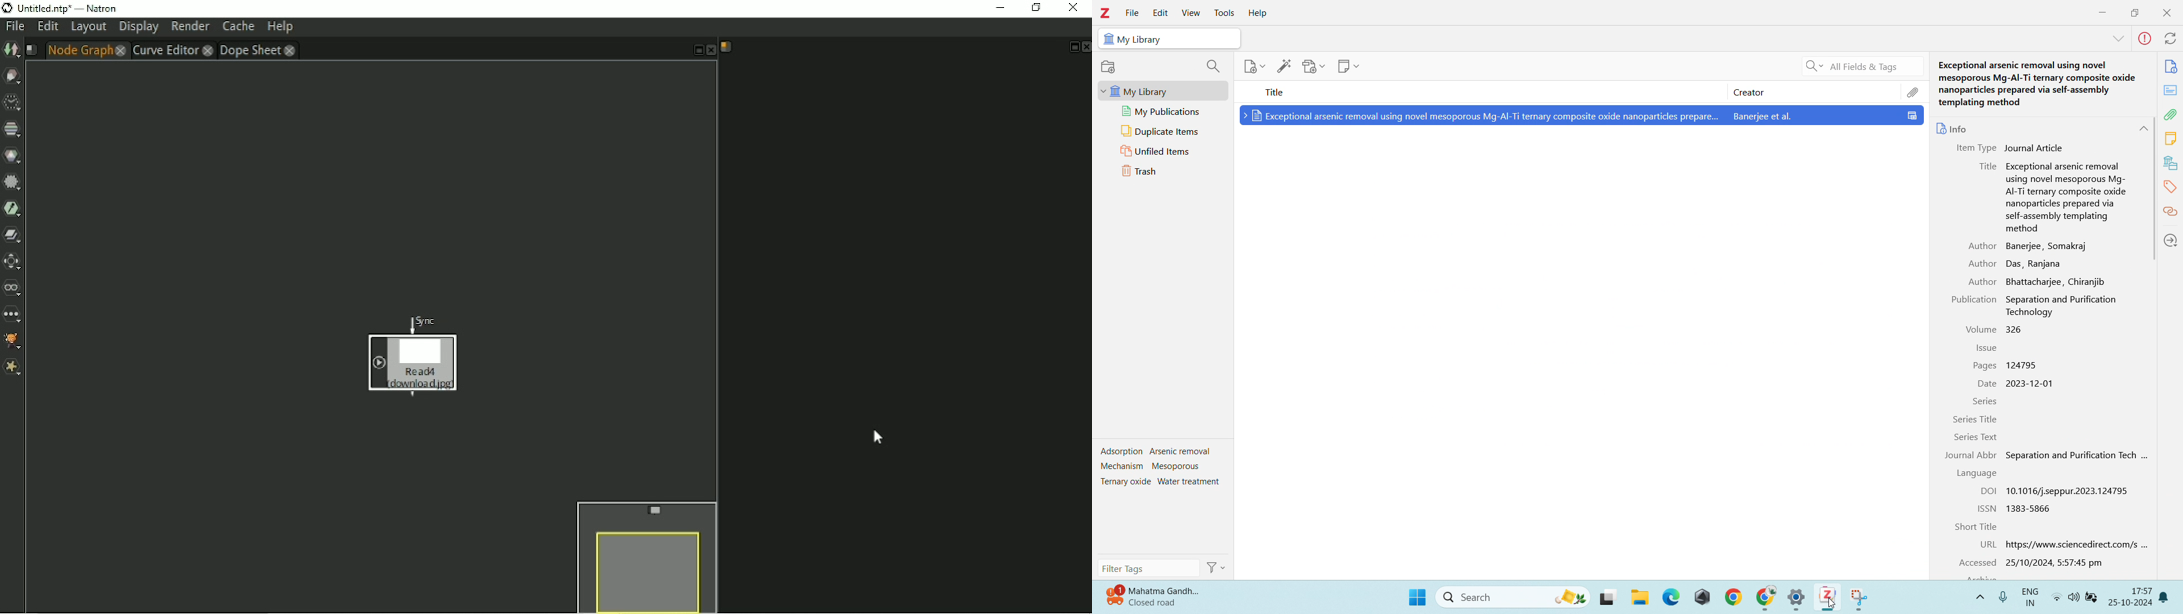 The width and height of the screenshot is (2184, 616). Describe the element at coordinates (2031, 564) in the screenshot. I see `Accessed 25/10/2044, 50745 pm` at that location.